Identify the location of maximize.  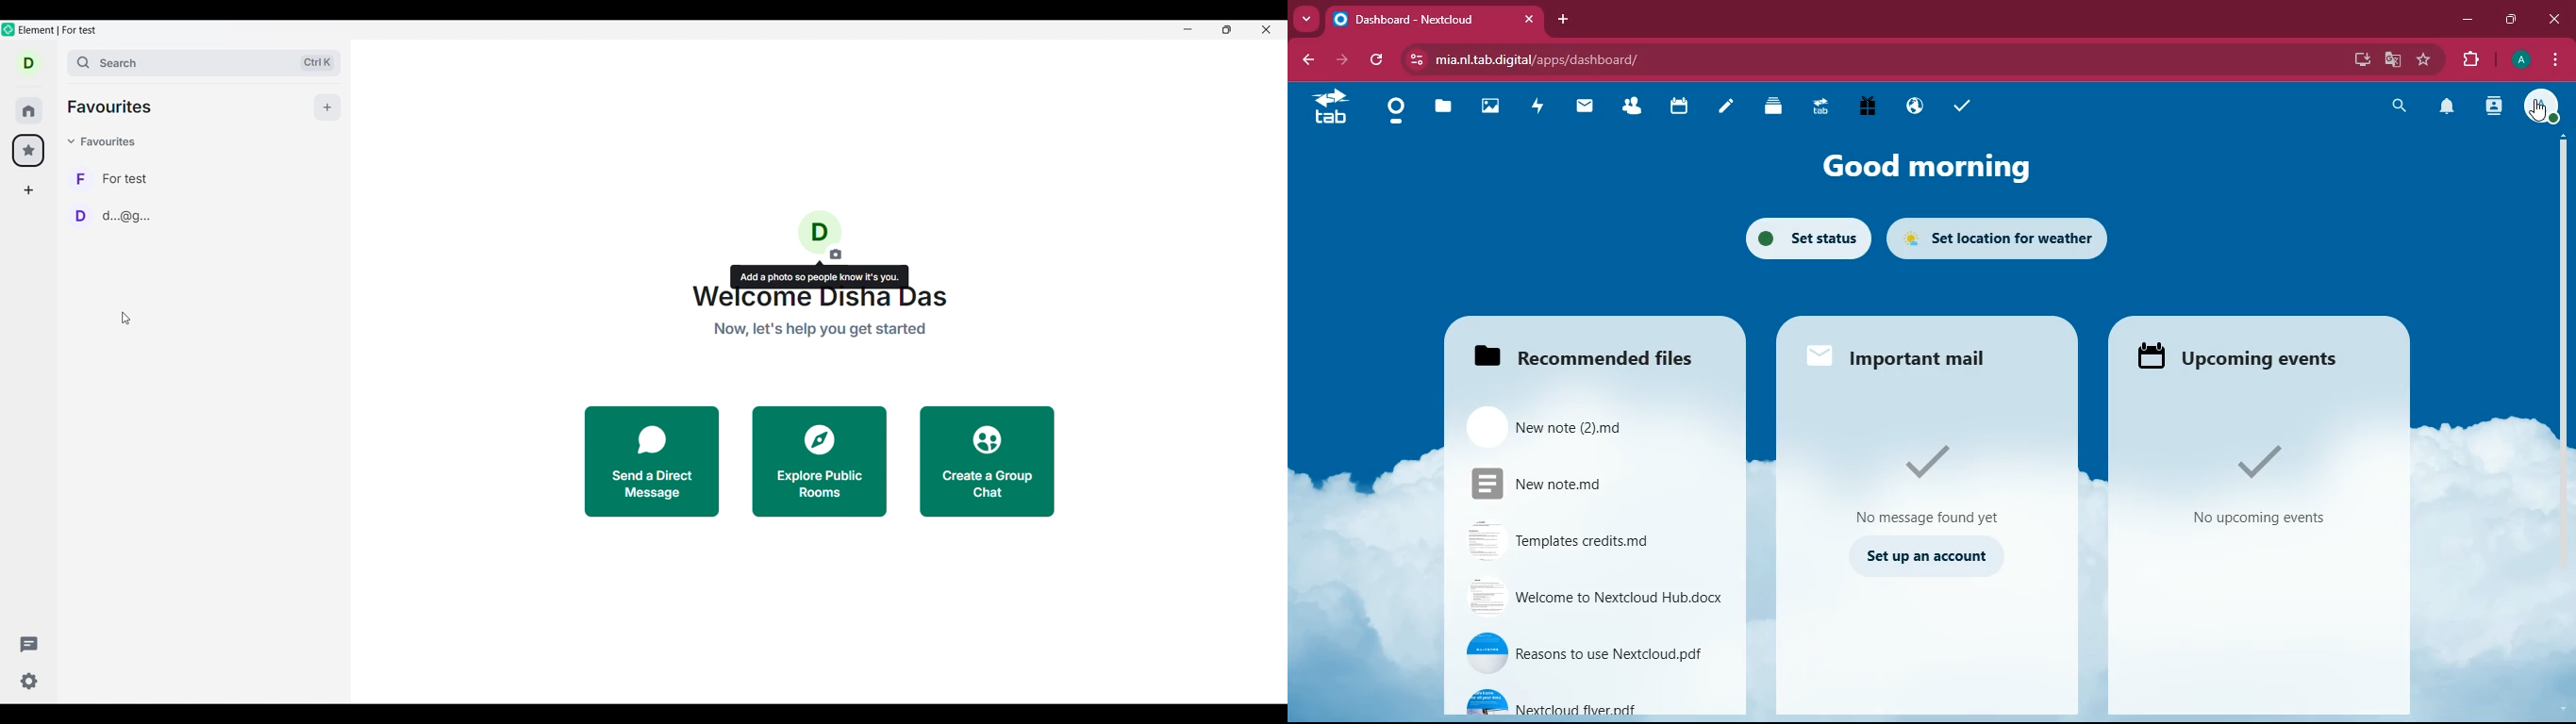
(2510, 20).